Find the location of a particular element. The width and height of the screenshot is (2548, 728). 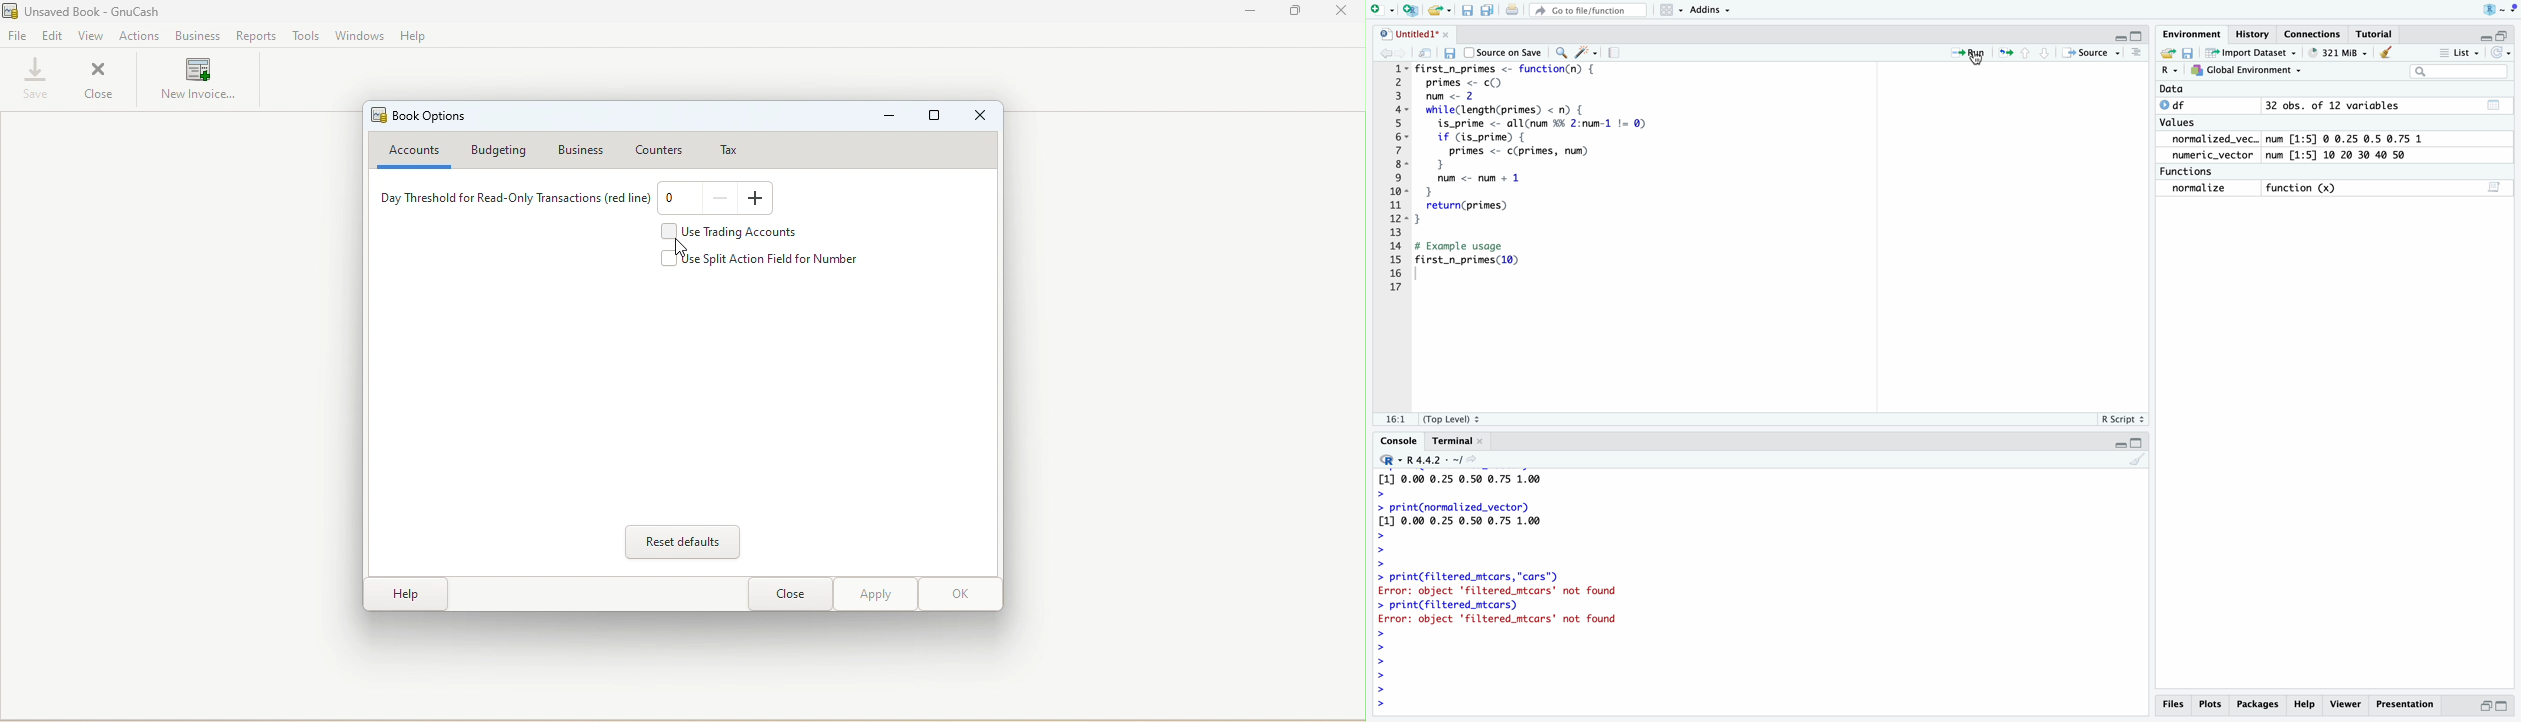

#” Go to file/function is located at coordinates (1586, 9).